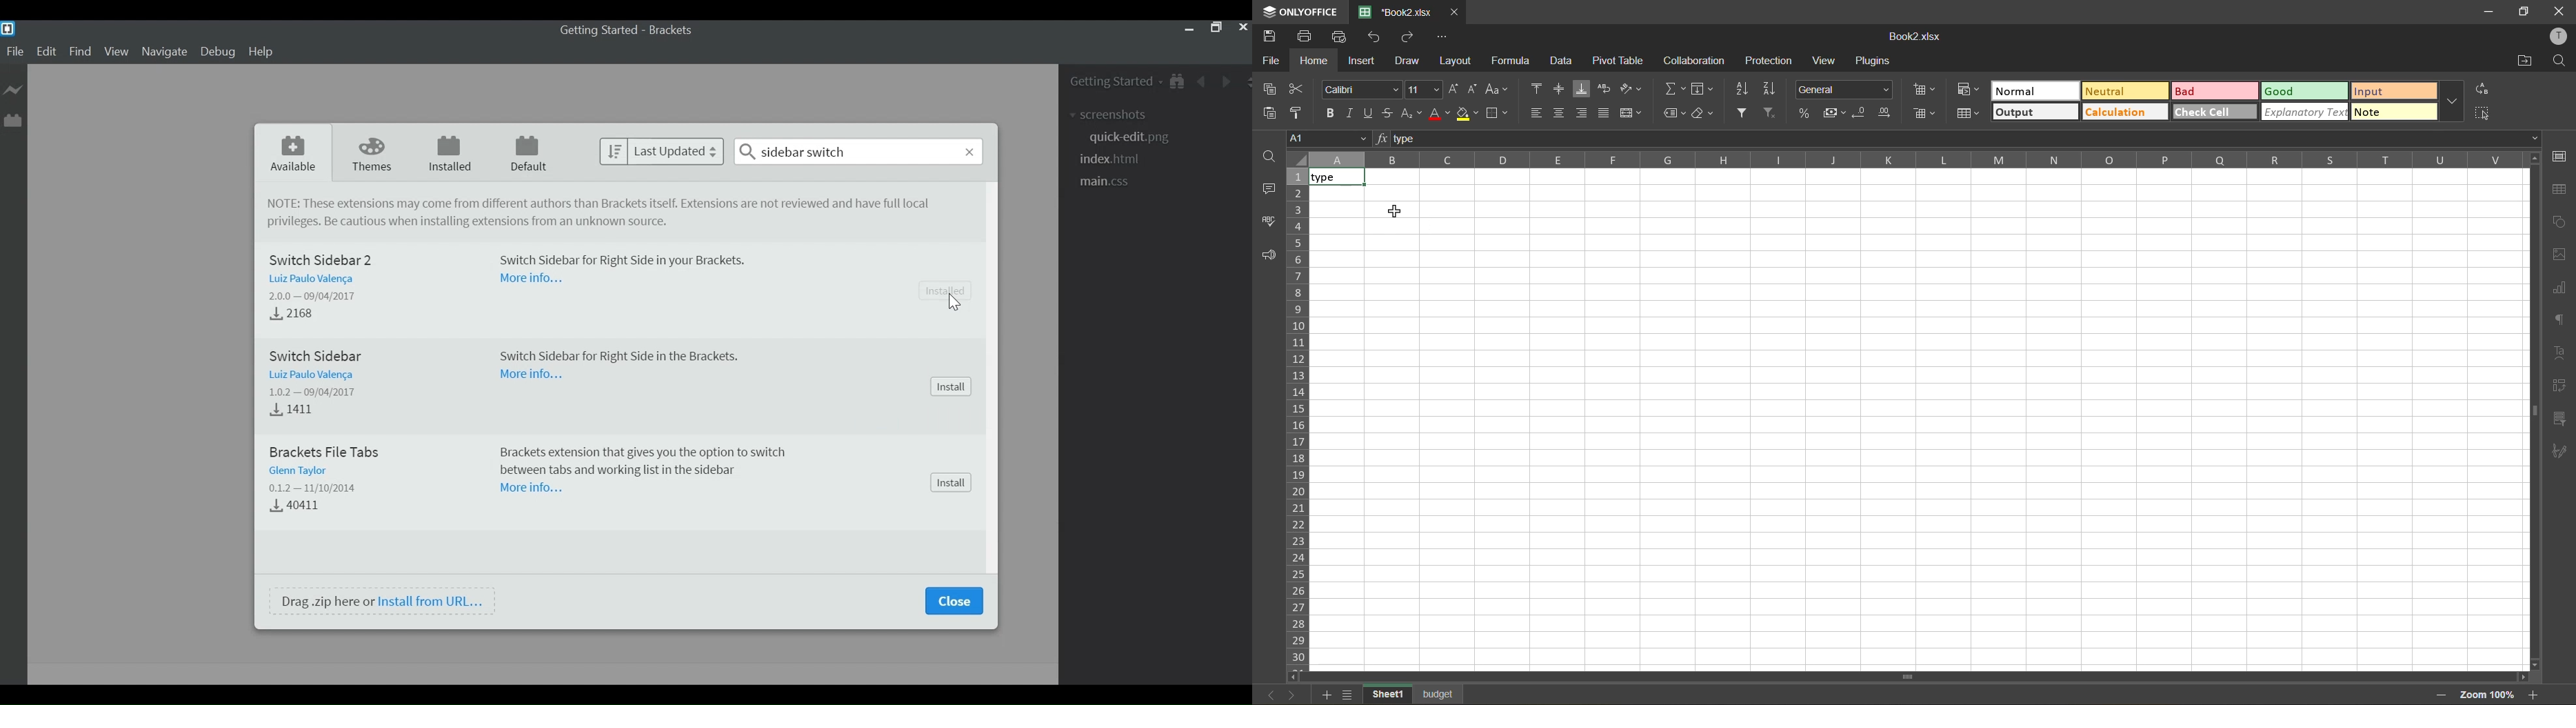 The image size is (2576, 728). Describe the element at coordinates (2482, 113) in the screenshot. I see `select all` at that location.